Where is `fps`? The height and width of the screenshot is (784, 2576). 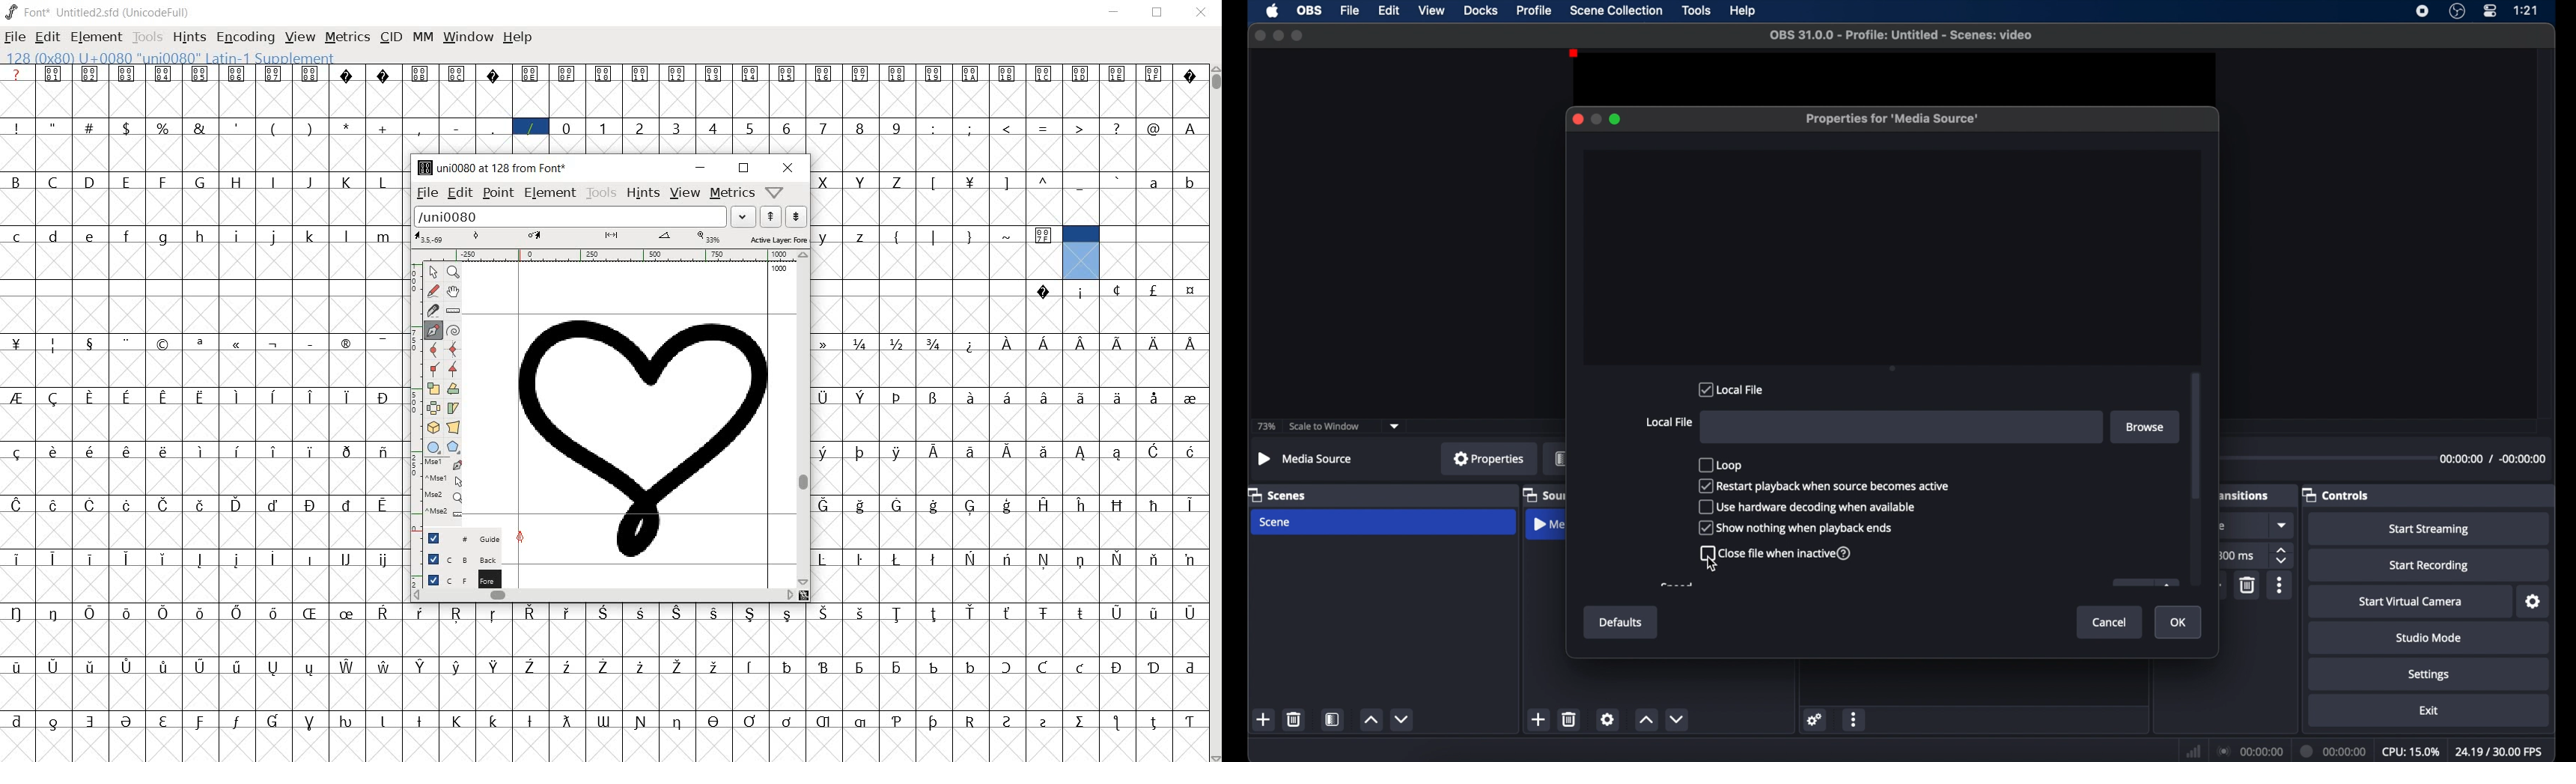
fps is located at coordinates (2500, 751).